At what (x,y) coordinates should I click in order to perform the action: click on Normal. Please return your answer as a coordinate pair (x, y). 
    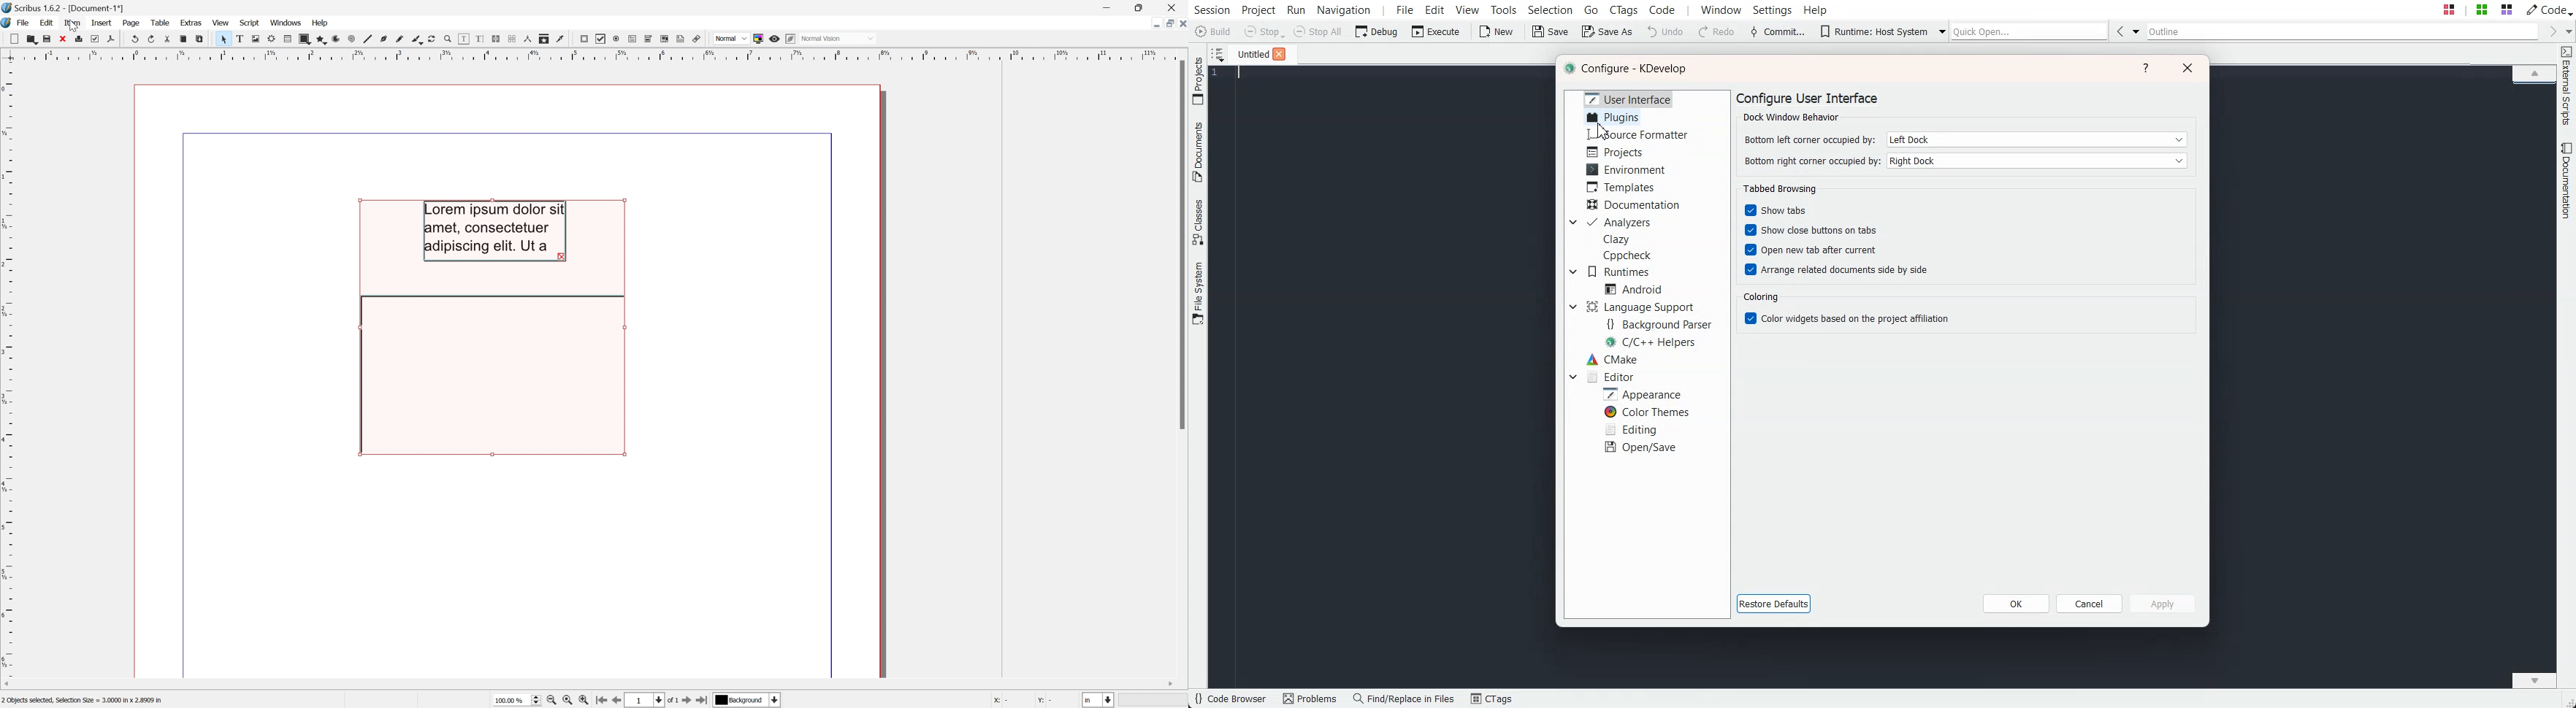
    Looking at the image, I should click on (730, 37).